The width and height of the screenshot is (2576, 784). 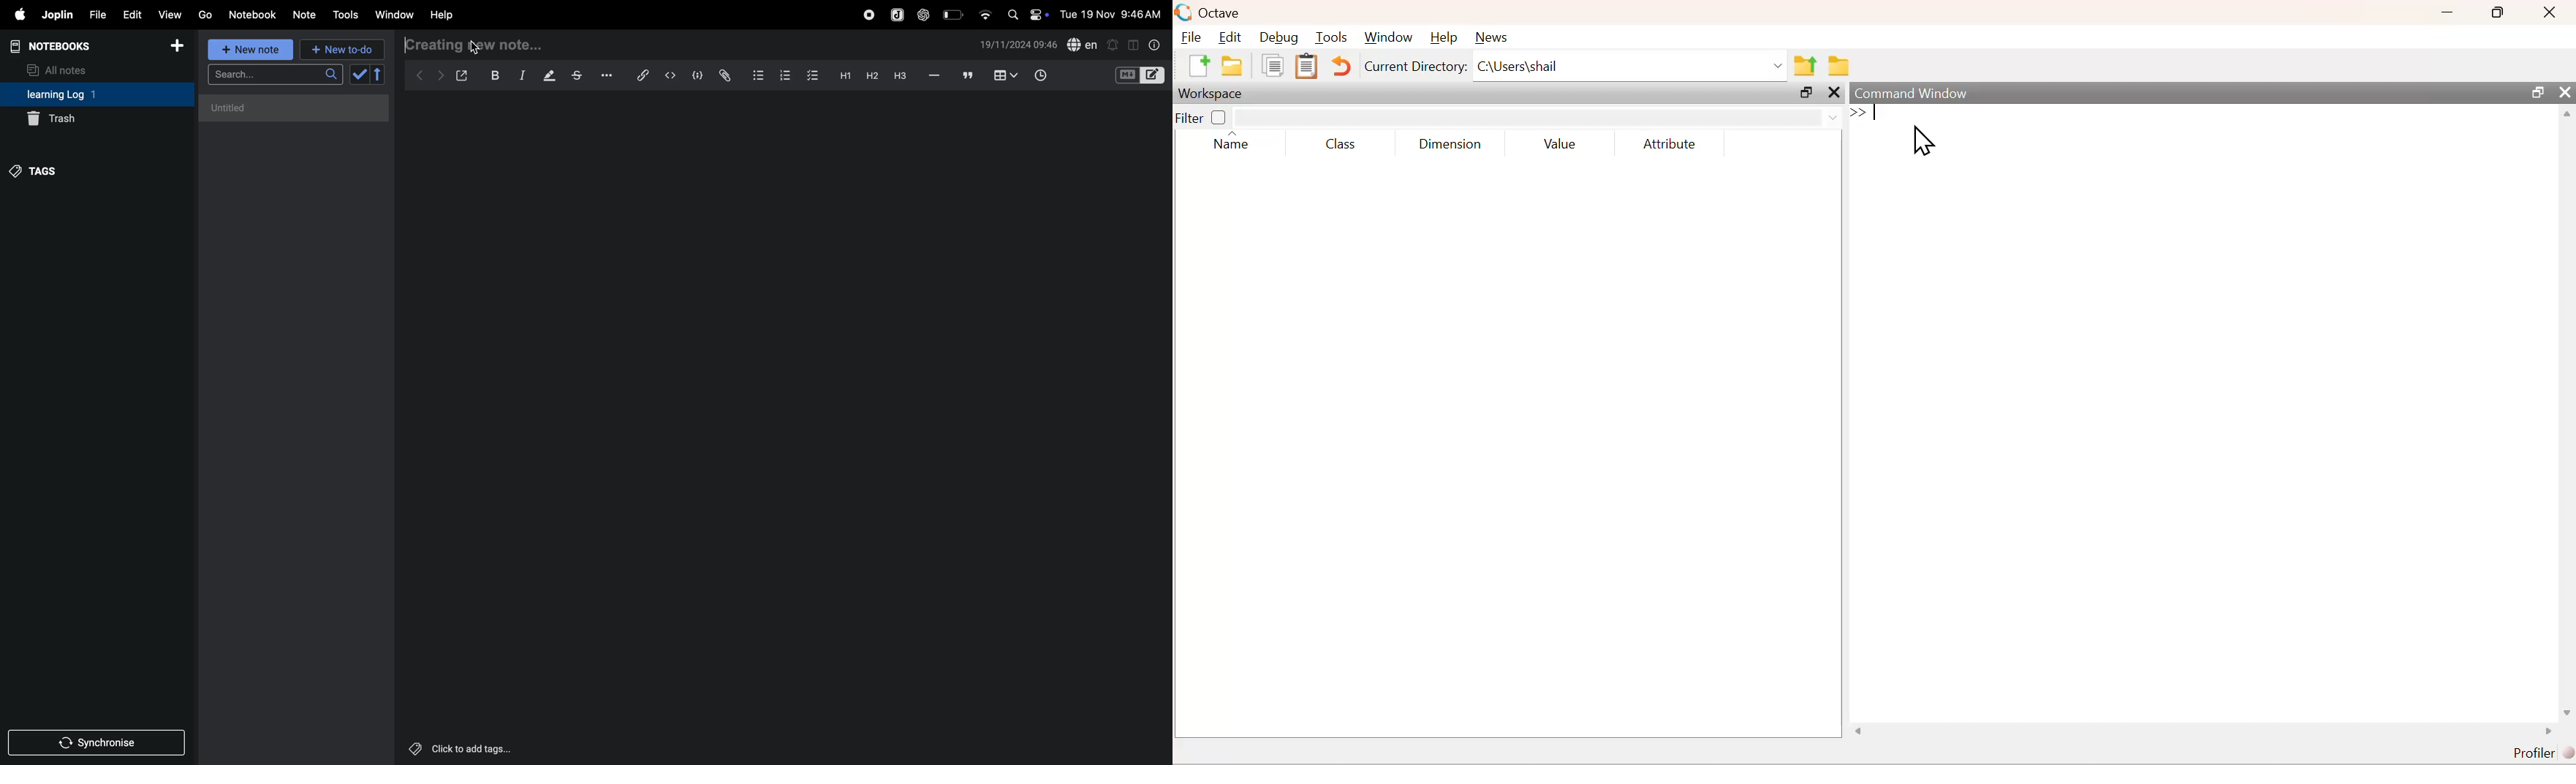 What do you see at coordinates (76, 95) in the screenshot?
I see `learning log` at bounding box center [76, 95].